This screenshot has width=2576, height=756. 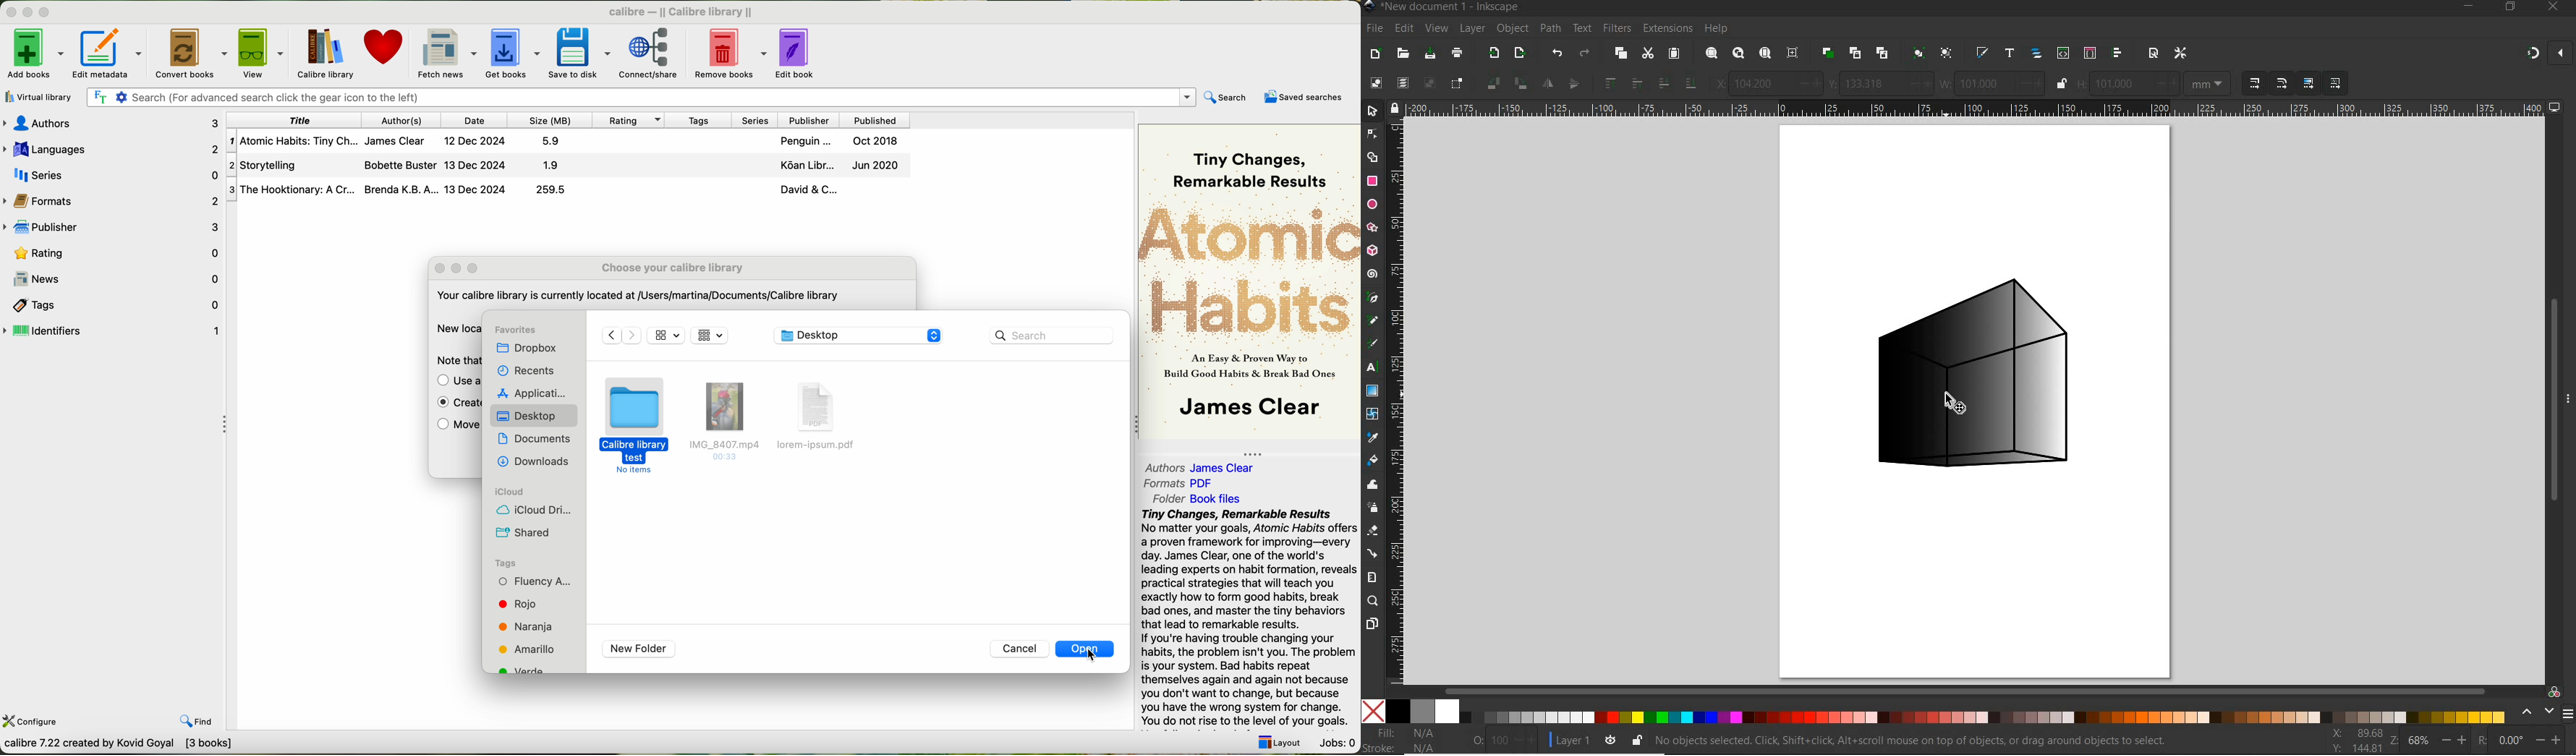 What do you see at coordinates (1373, 112) in the screenshot?
I see `SELECTOR TOOL` at bounding box center [1373, 112].